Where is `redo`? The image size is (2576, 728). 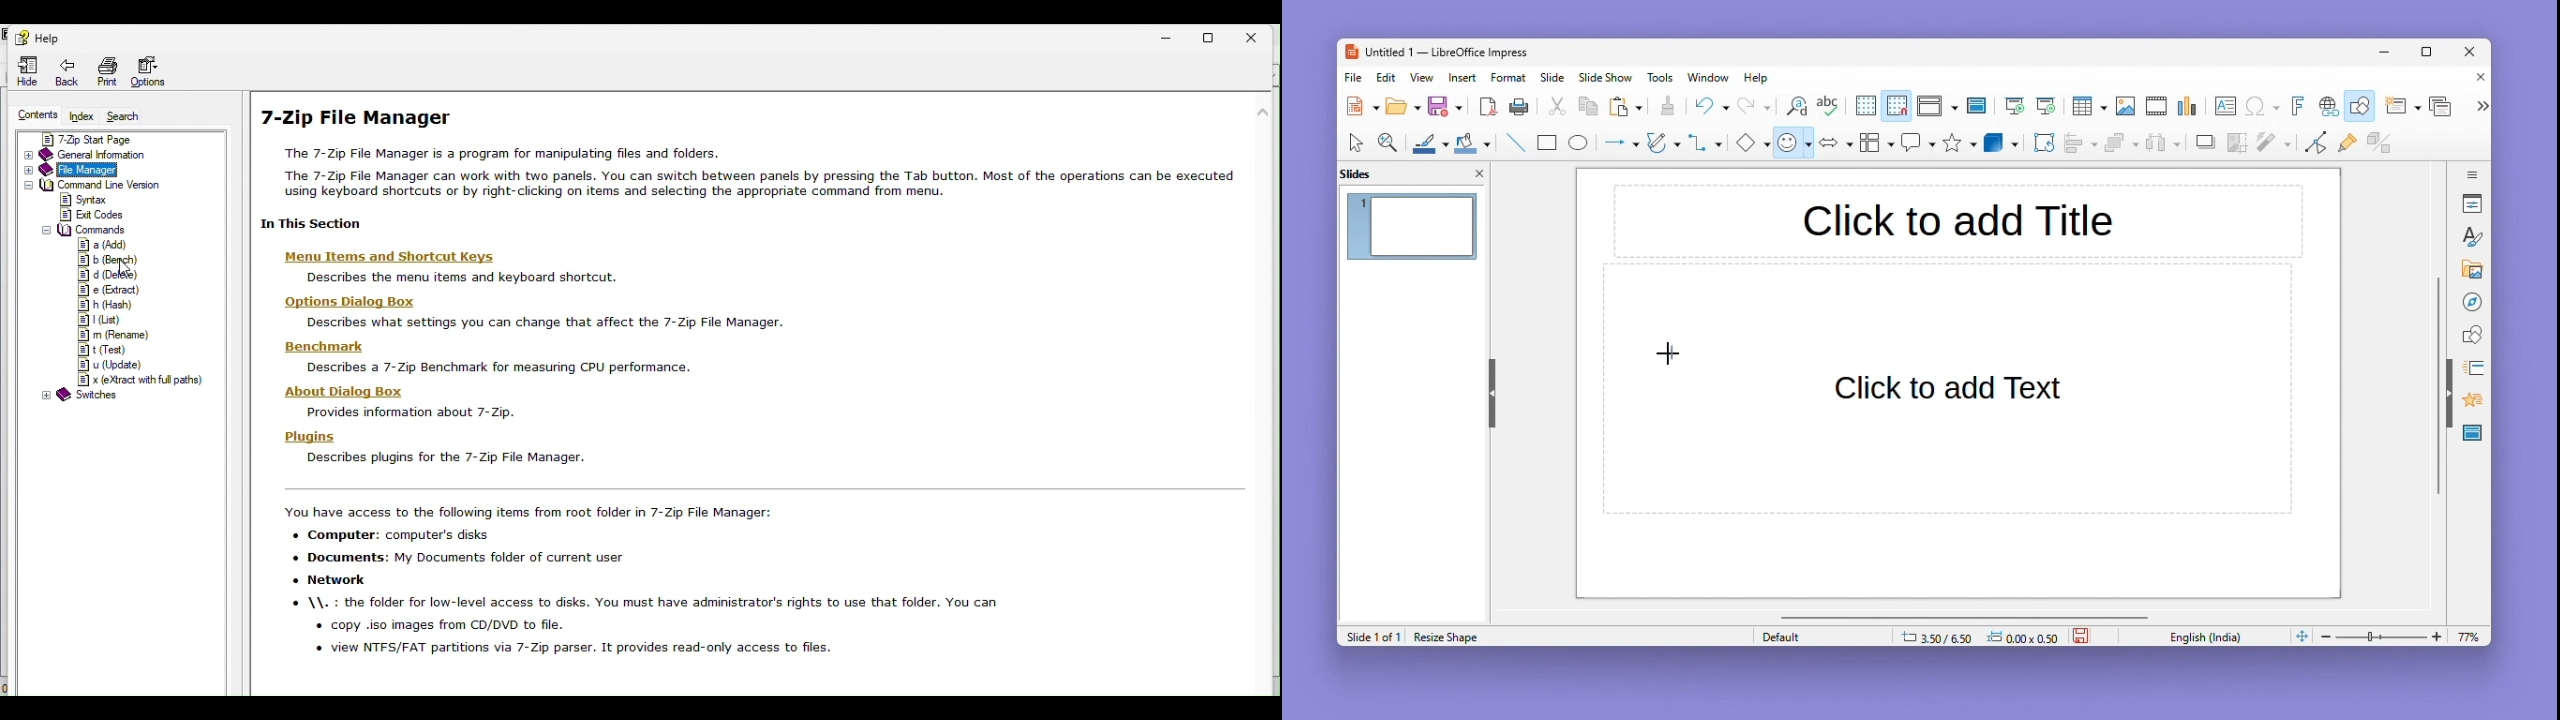
redo is located at coordinates (1755, 107).